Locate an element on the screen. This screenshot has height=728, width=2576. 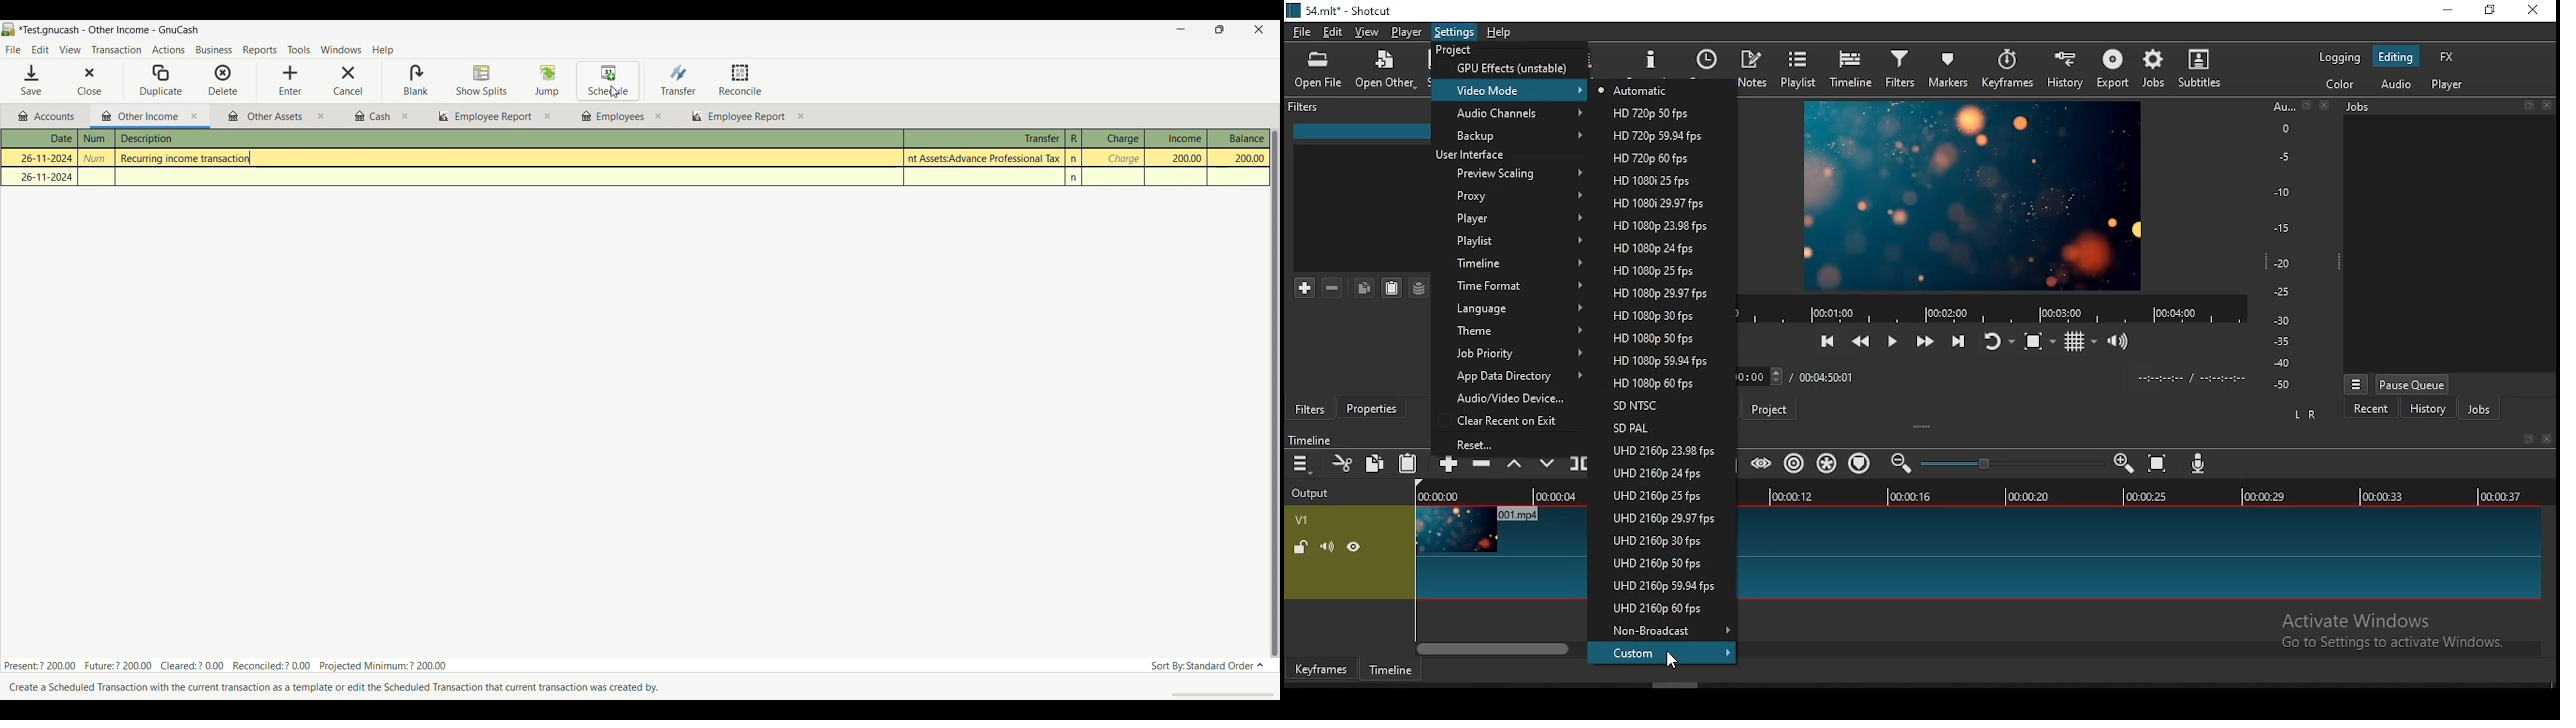
language is located at coordinates (1511, 309).